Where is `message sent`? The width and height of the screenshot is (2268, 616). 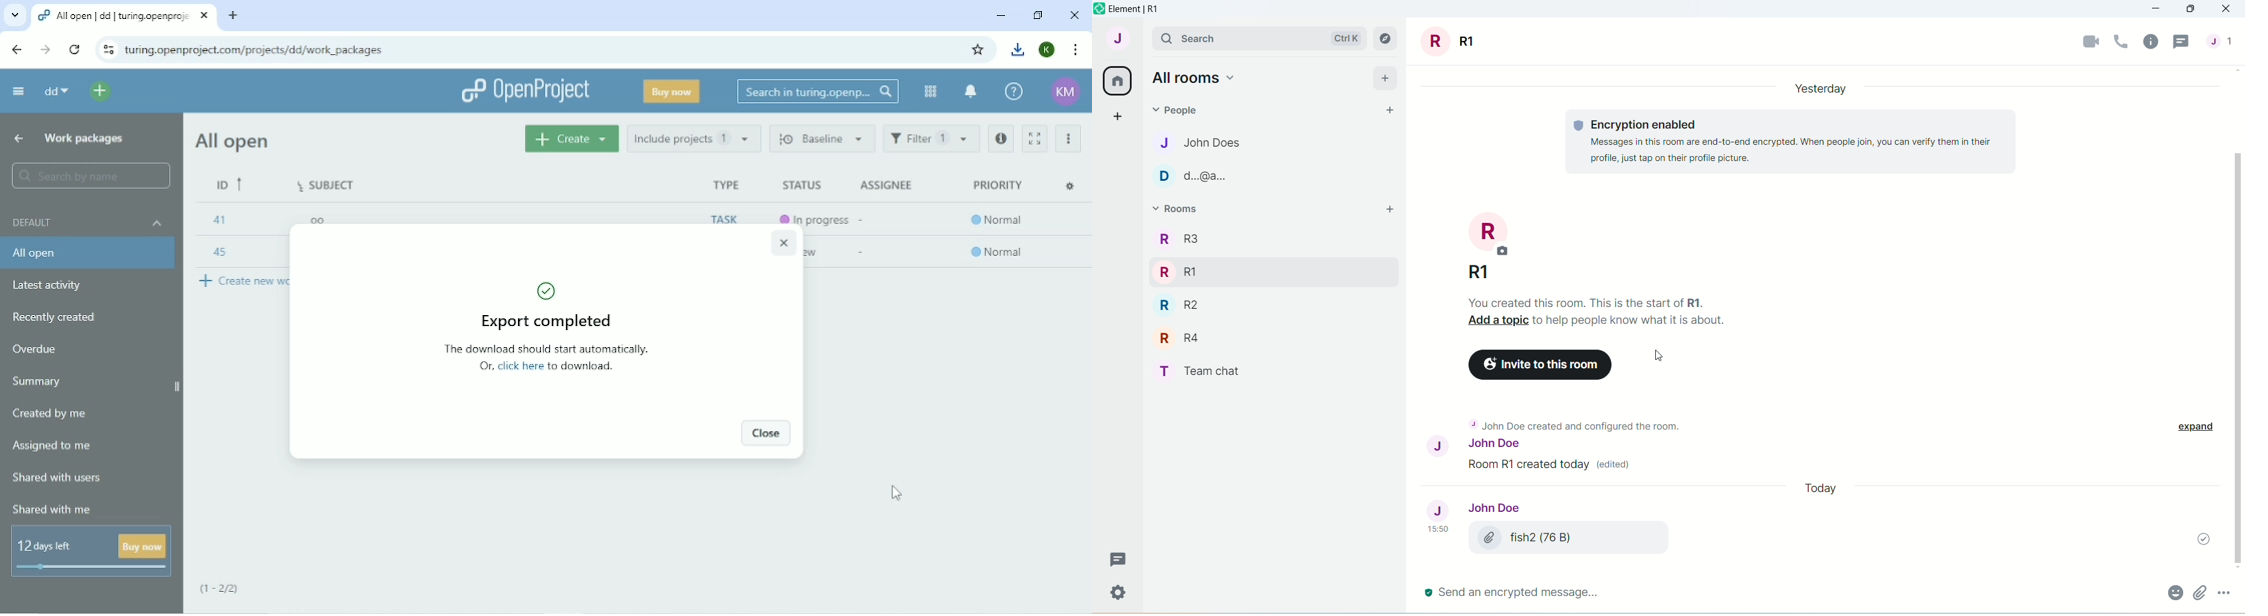 message sent is located at coordinates (2202, 540).